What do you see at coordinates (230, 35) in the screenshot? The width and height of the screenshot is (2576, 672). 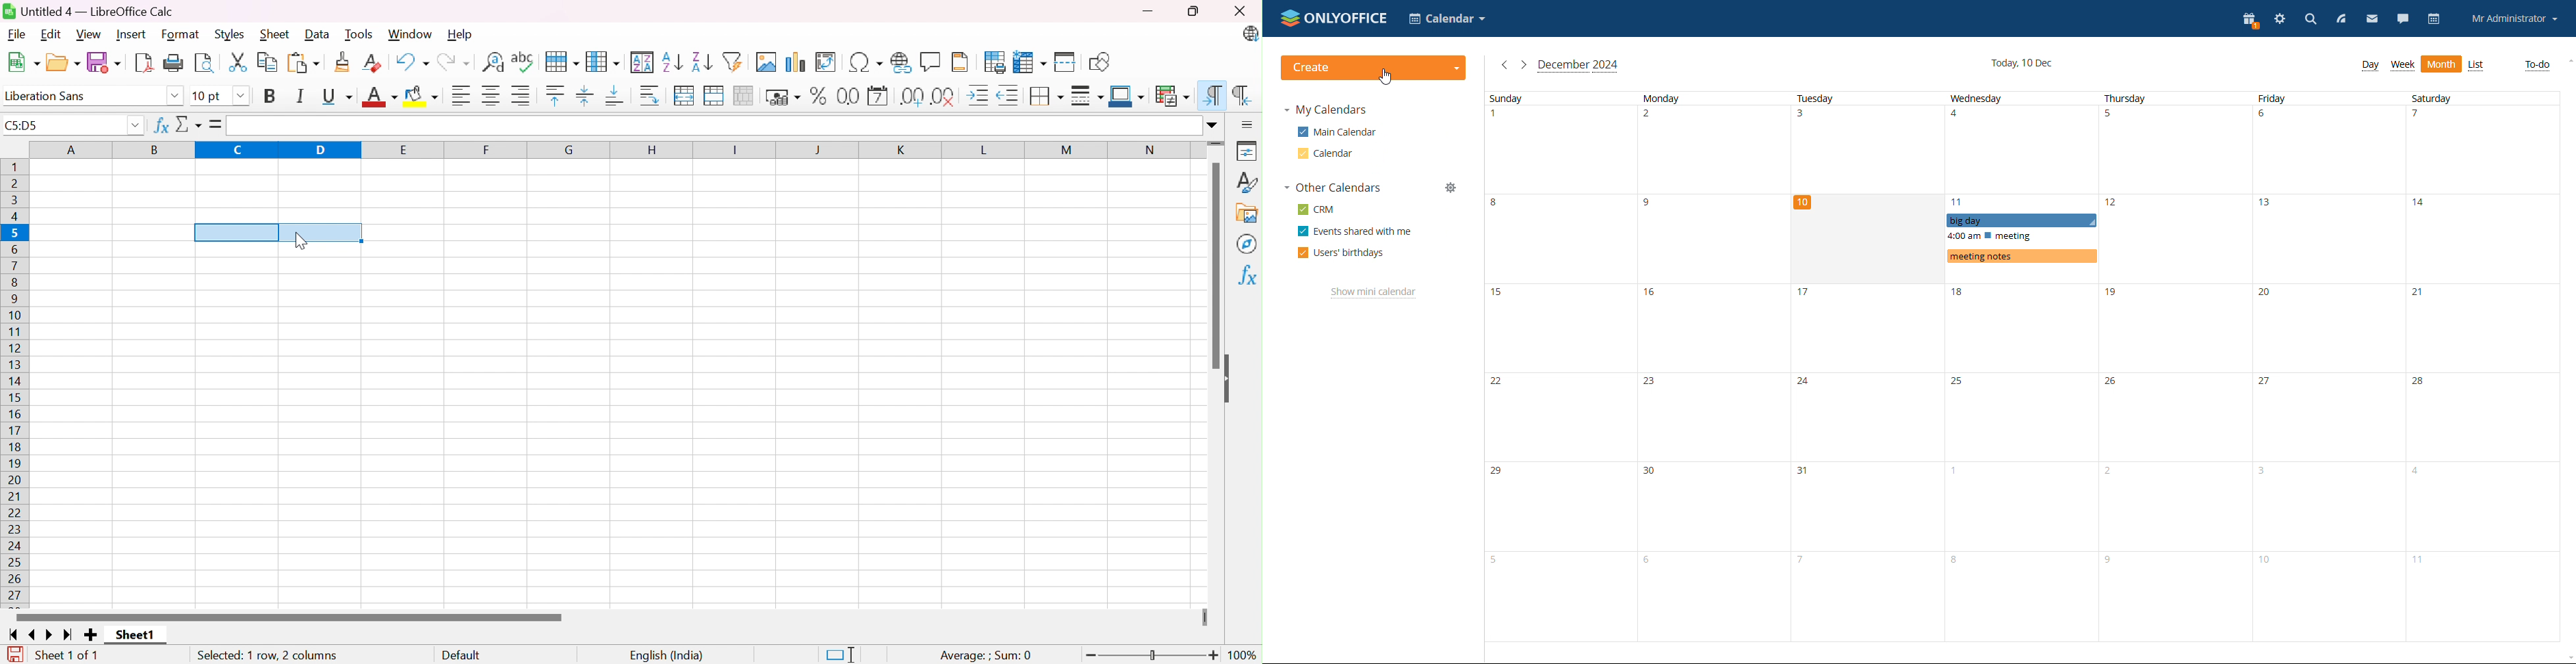 I see `Styles` at bounding box center [230, 35].